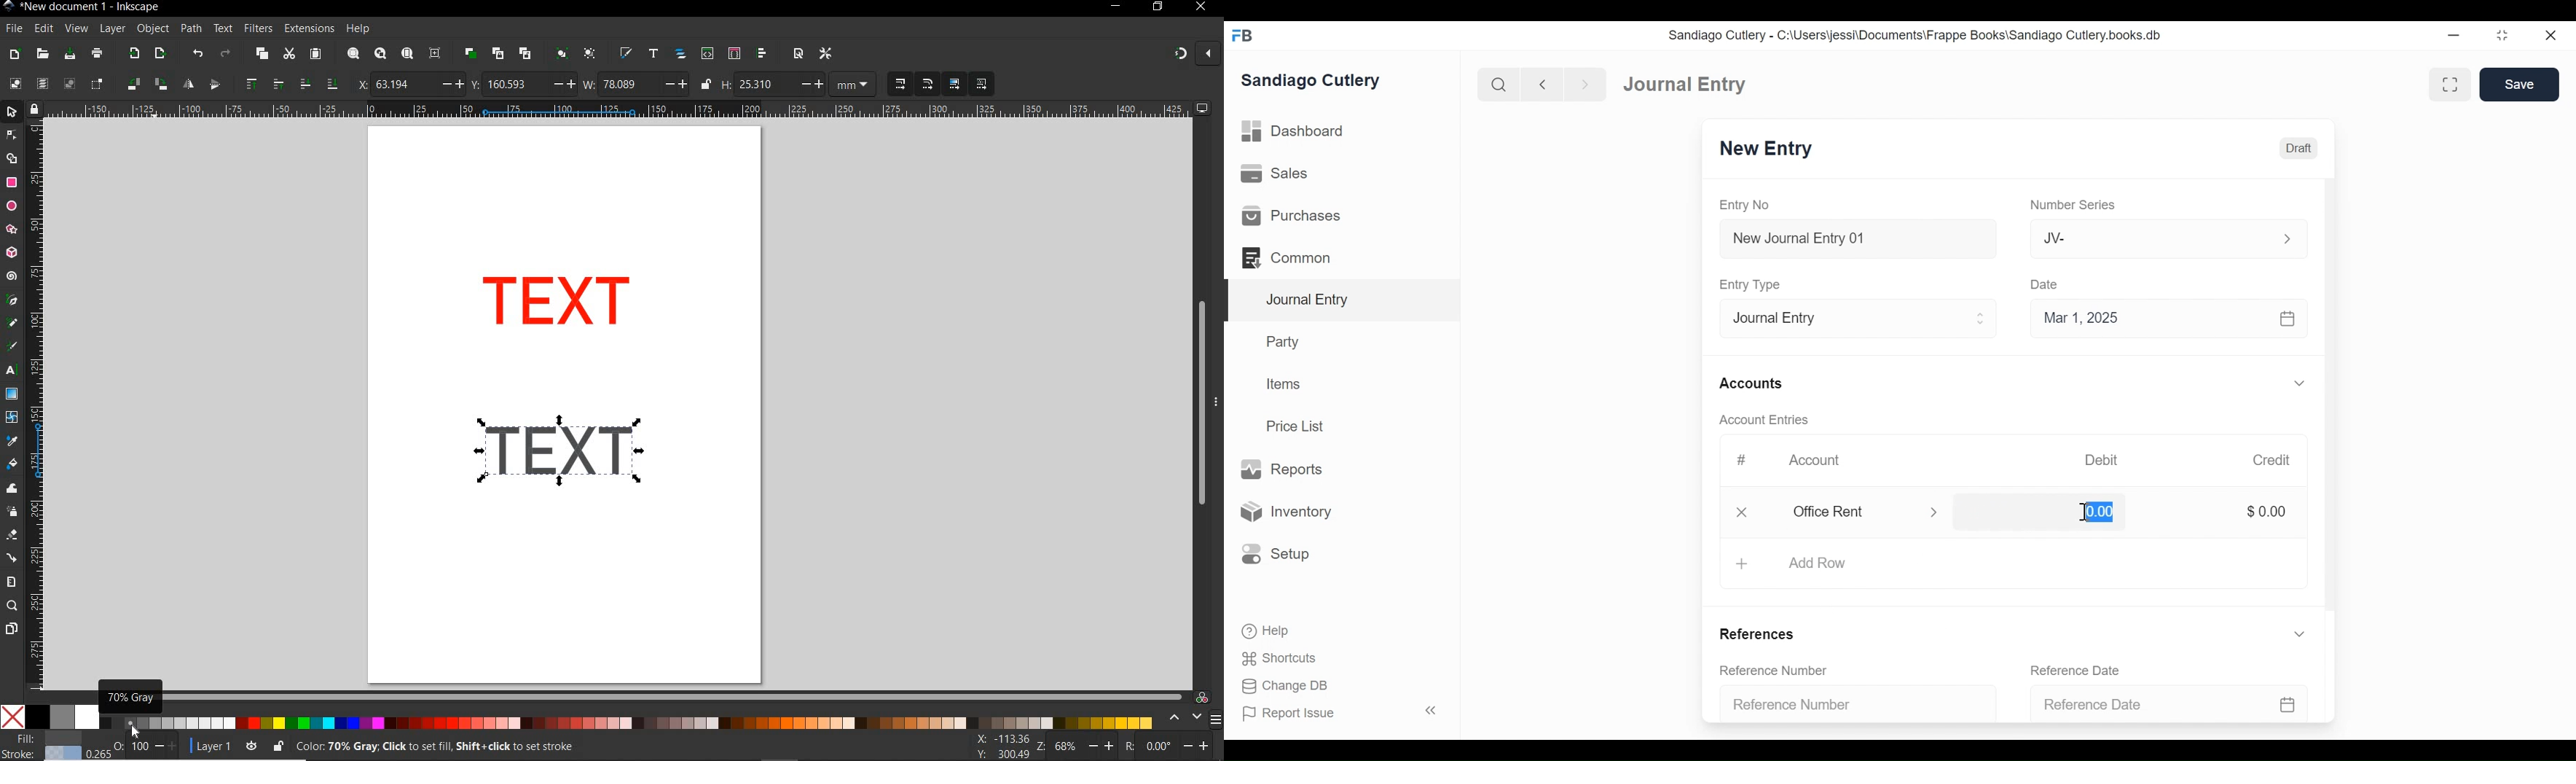 This screenshot has height=784, width=2576. Describe the element at coordinates (153, 29) in the screenshot. I see `object` at that location.